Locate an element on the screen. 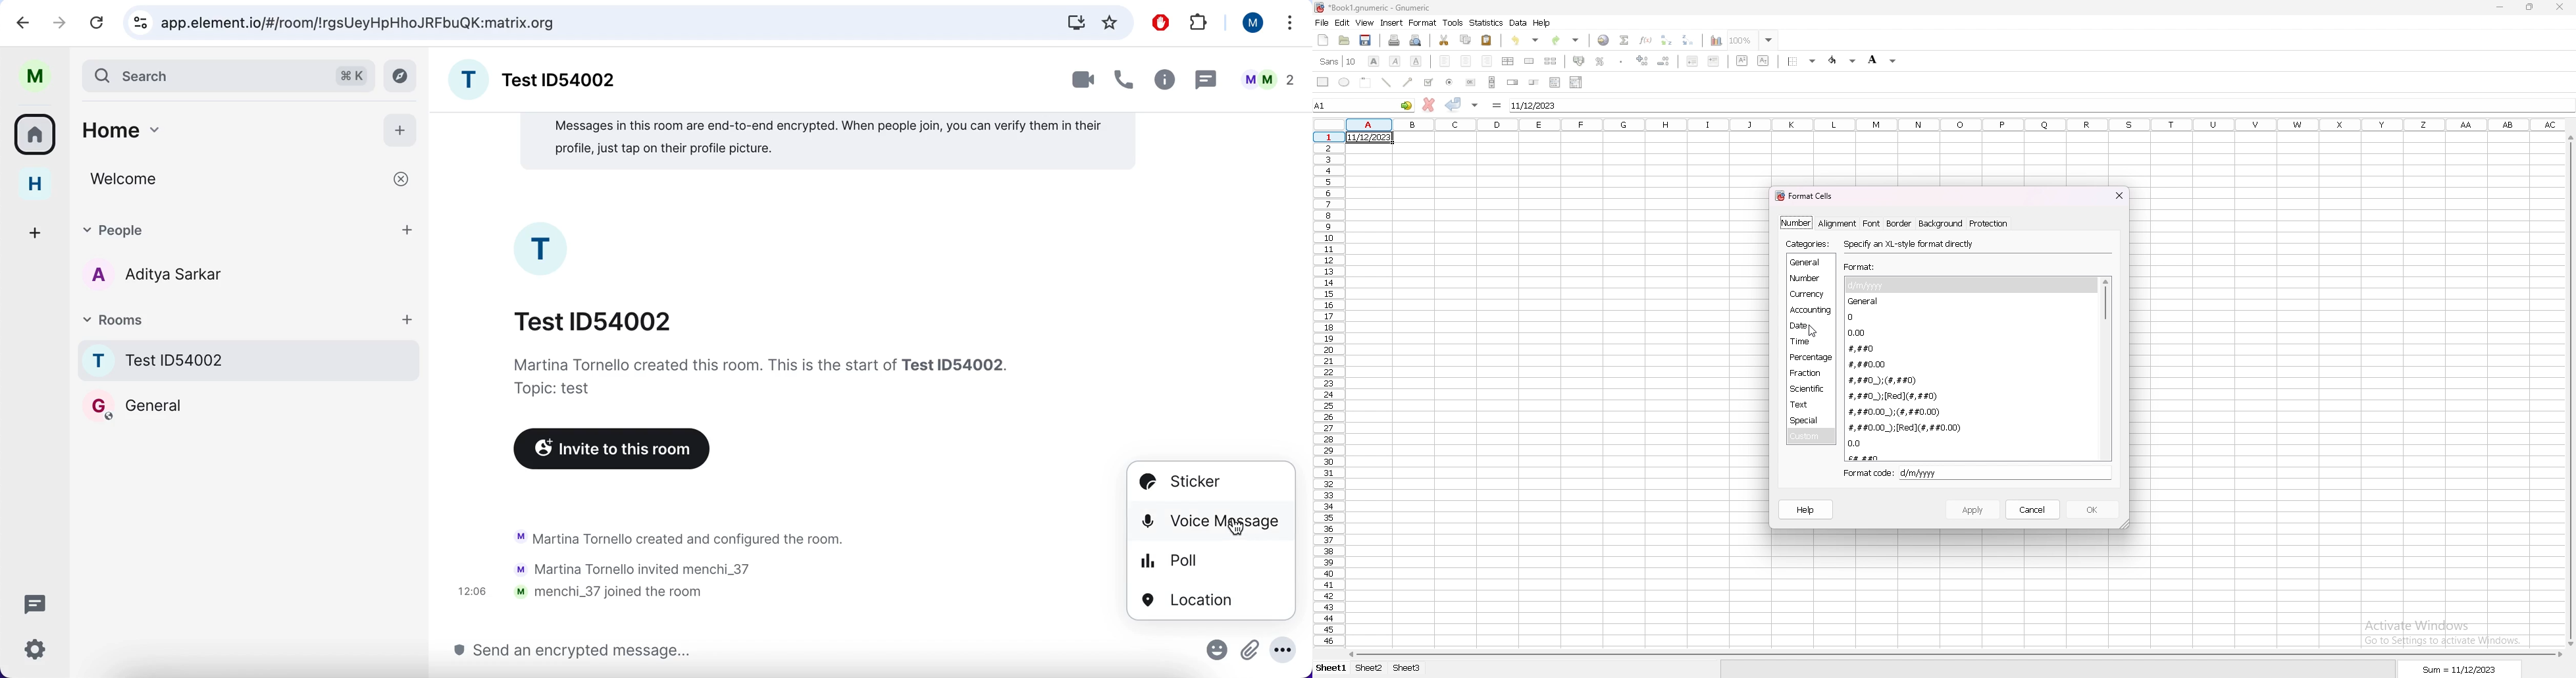 Image resolution: width=2576 pixels, height=700 pixels. location is located at coordinates (1189, 600).